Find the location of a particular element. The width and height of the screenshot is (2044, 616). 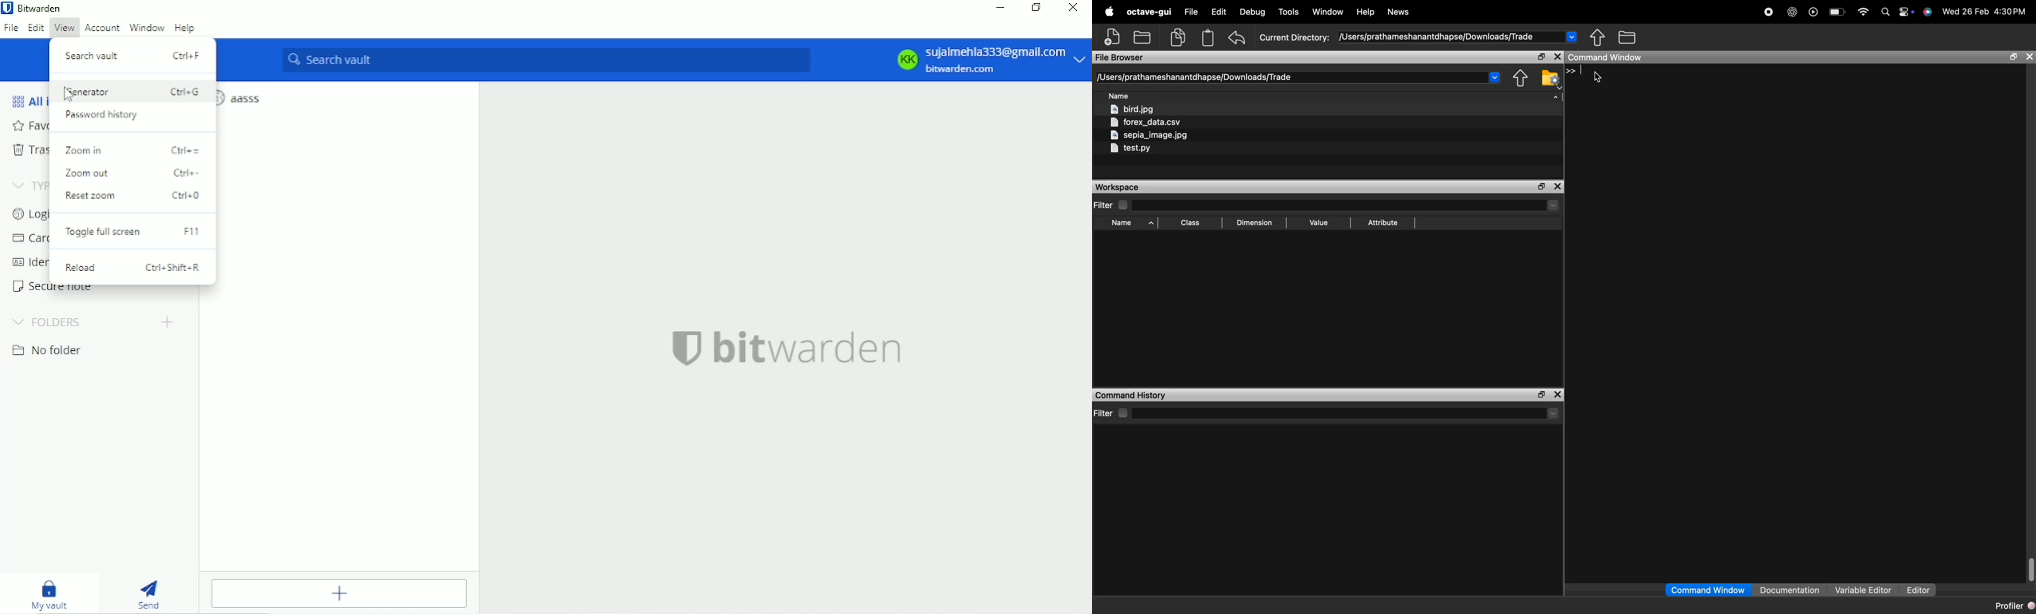

Search vault is located at coordinates (134, 54).